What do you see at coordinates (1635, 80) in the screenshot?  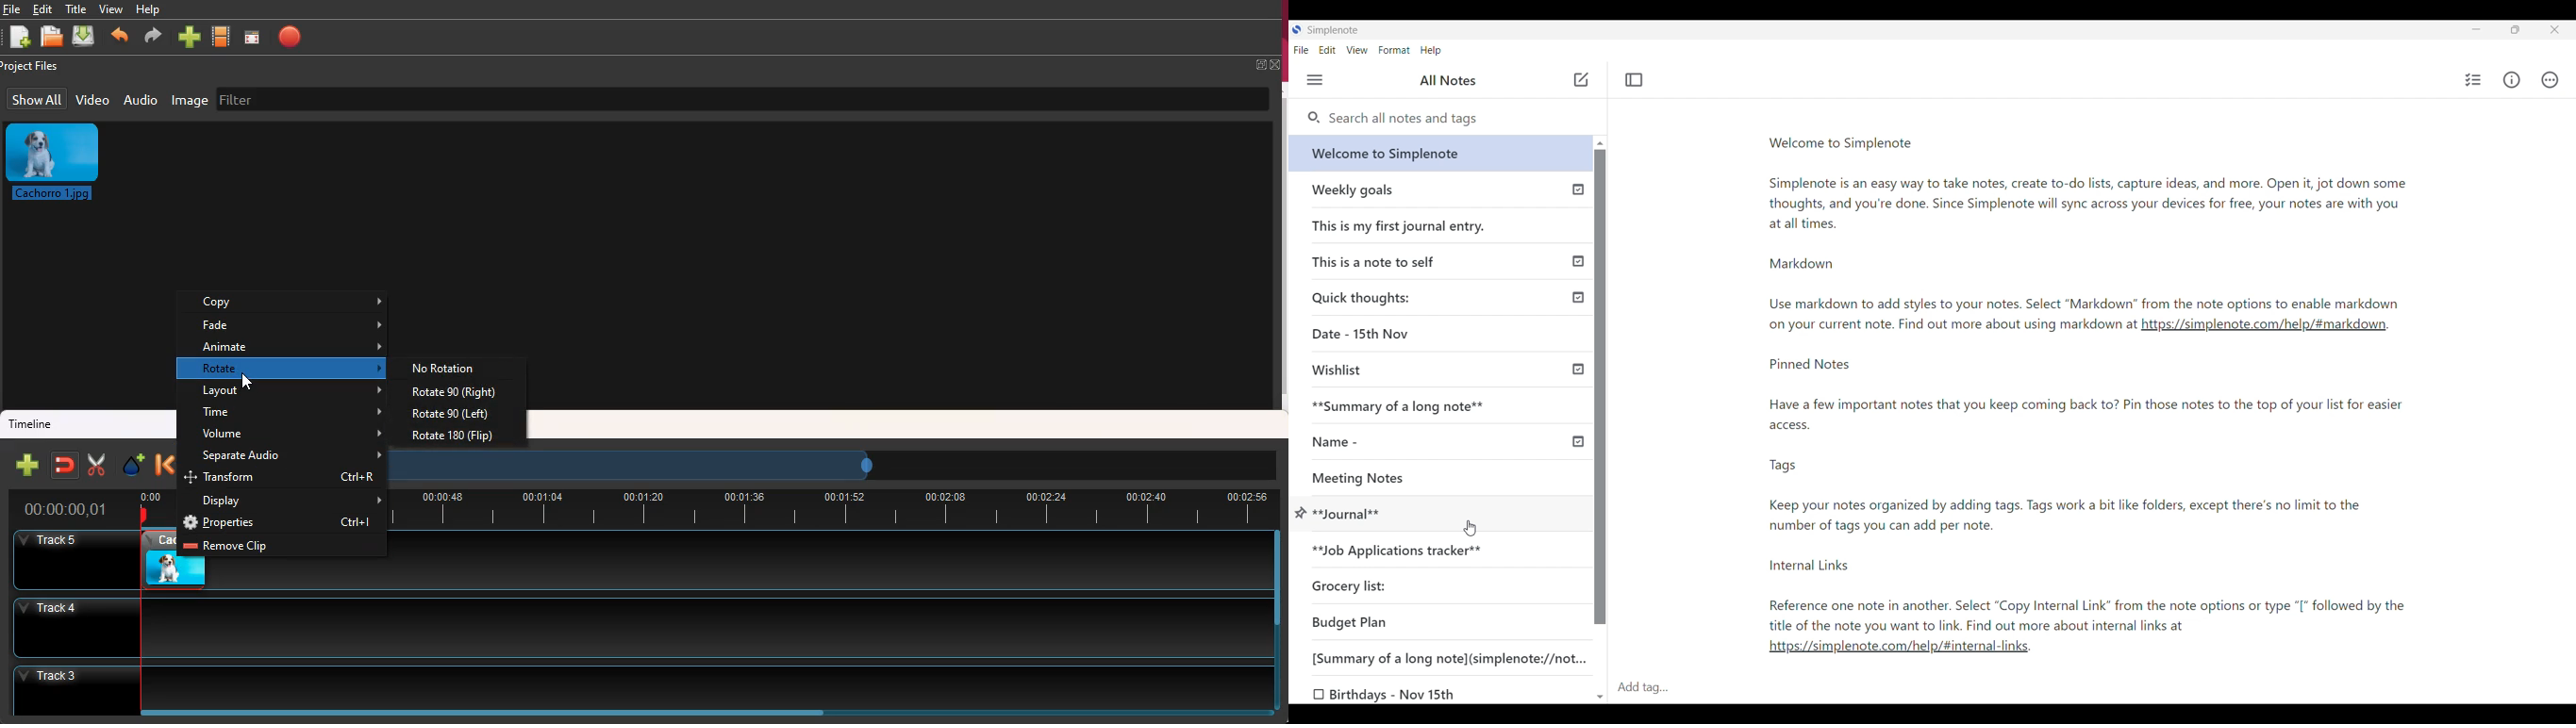 I see `Toggle focus mode` at bounding box center [1635, 80].